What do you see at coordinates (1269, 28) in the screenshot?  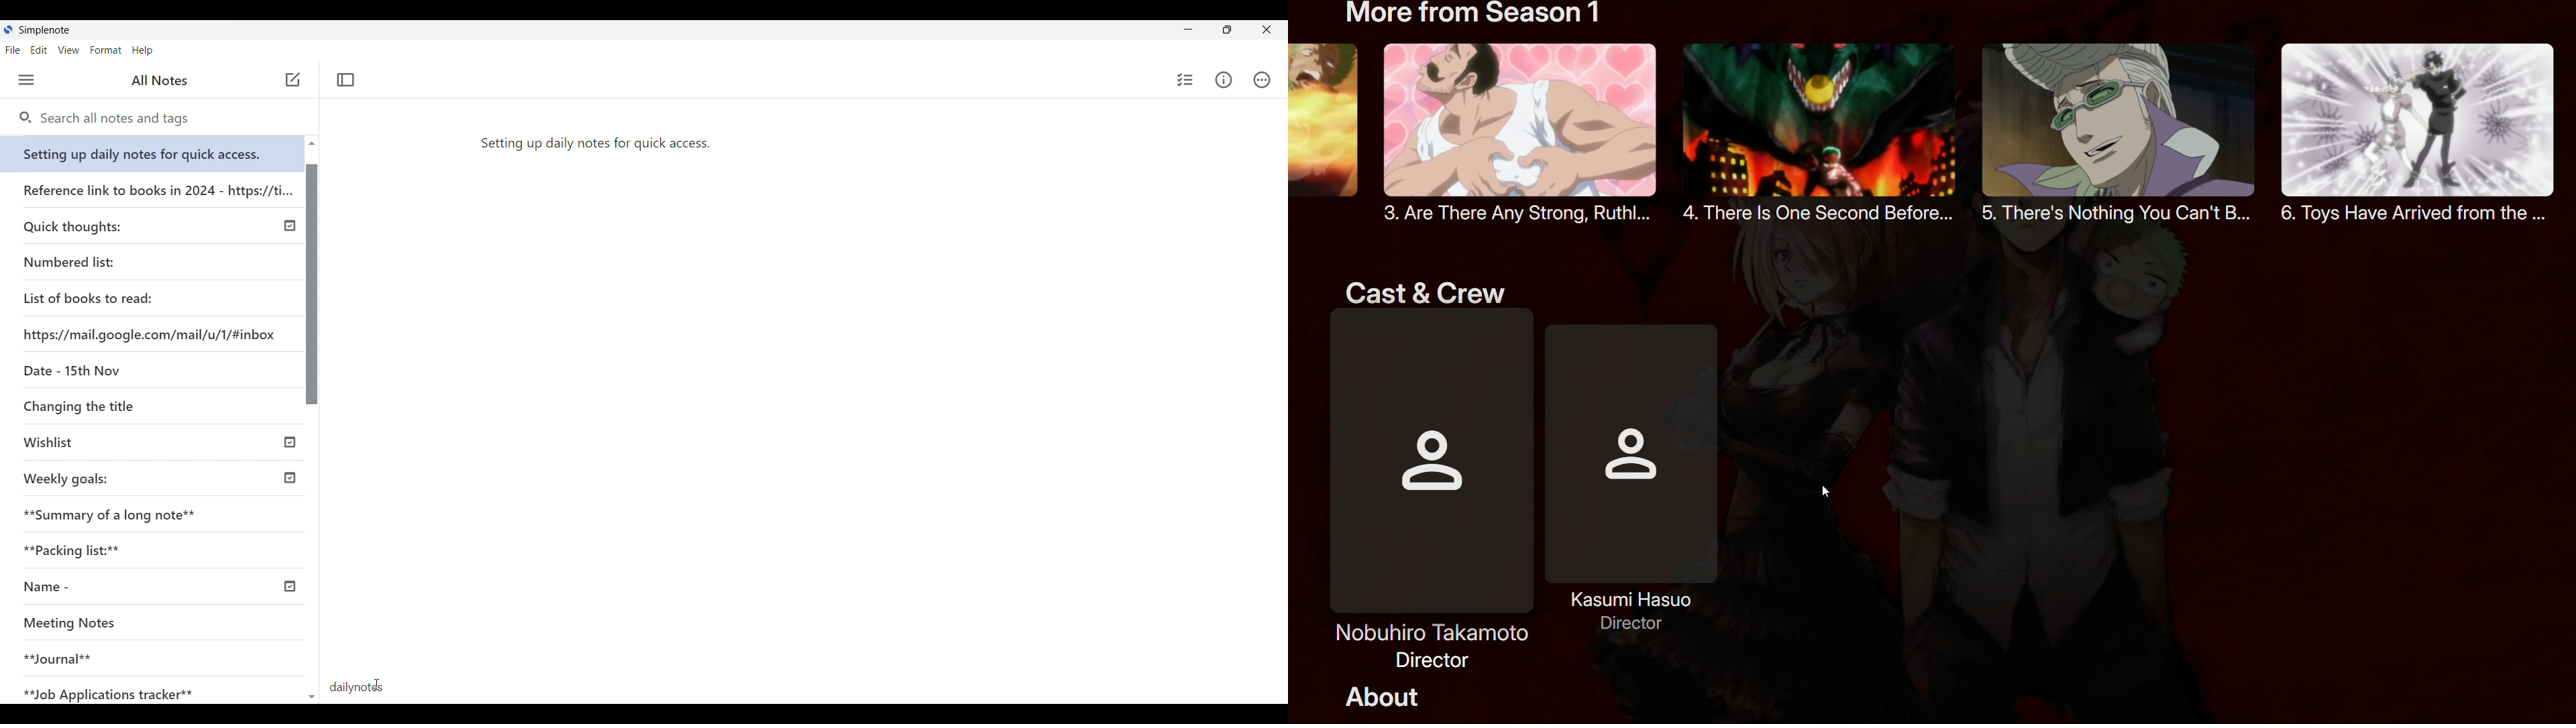 I see `Close ` at bounding box center [1269, 28].